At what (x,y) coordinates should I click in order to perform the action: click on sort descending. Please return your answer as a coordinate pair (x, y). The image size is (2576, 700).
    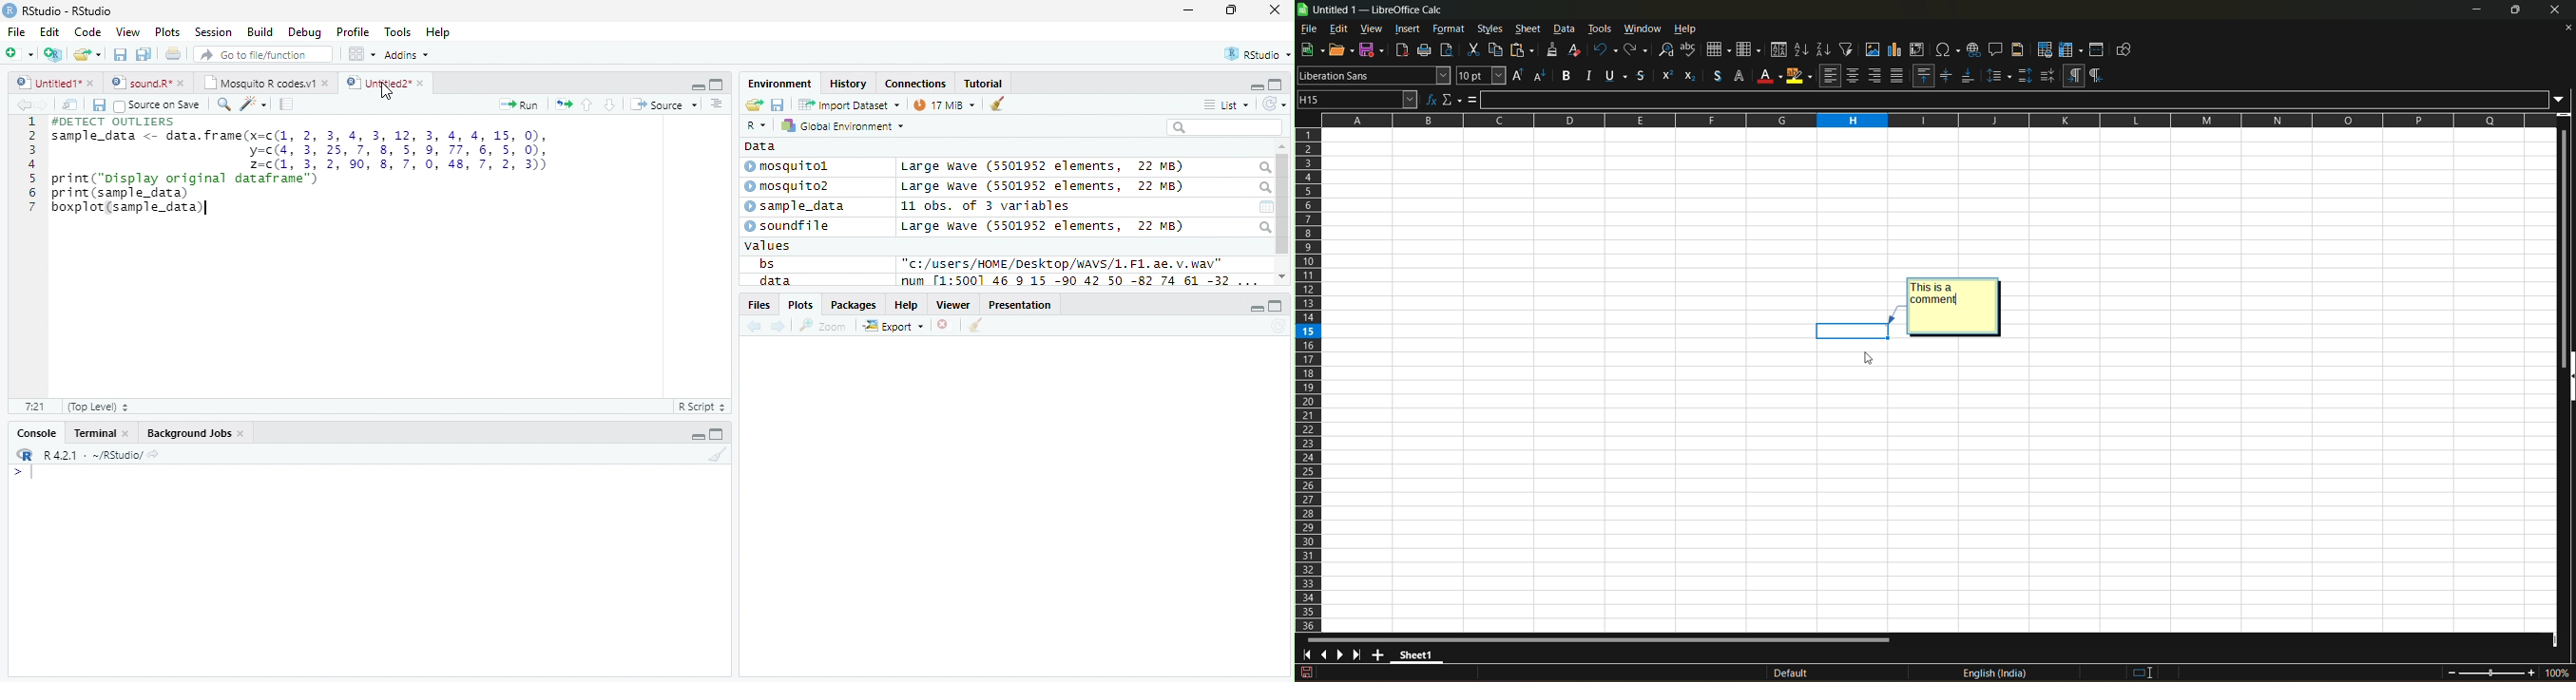
    Looking at the image, I should click on (1825, 51).